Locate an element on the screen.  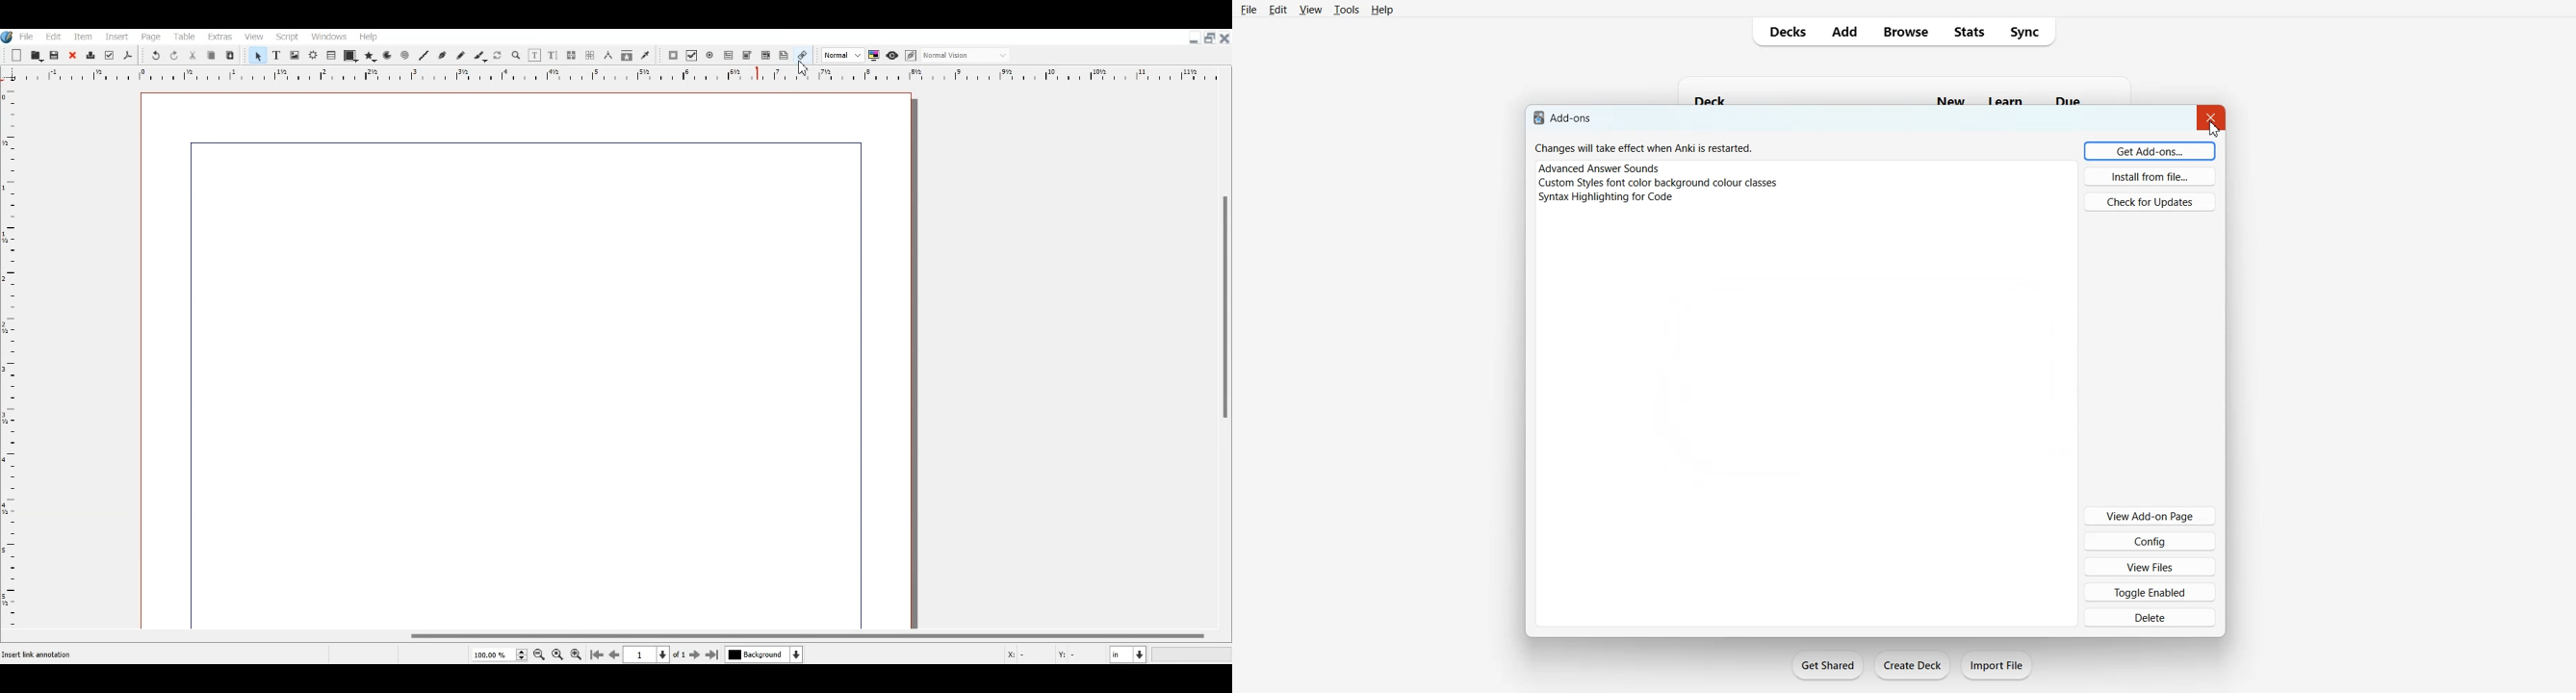
Polygon is located at coordinates (370, 56).